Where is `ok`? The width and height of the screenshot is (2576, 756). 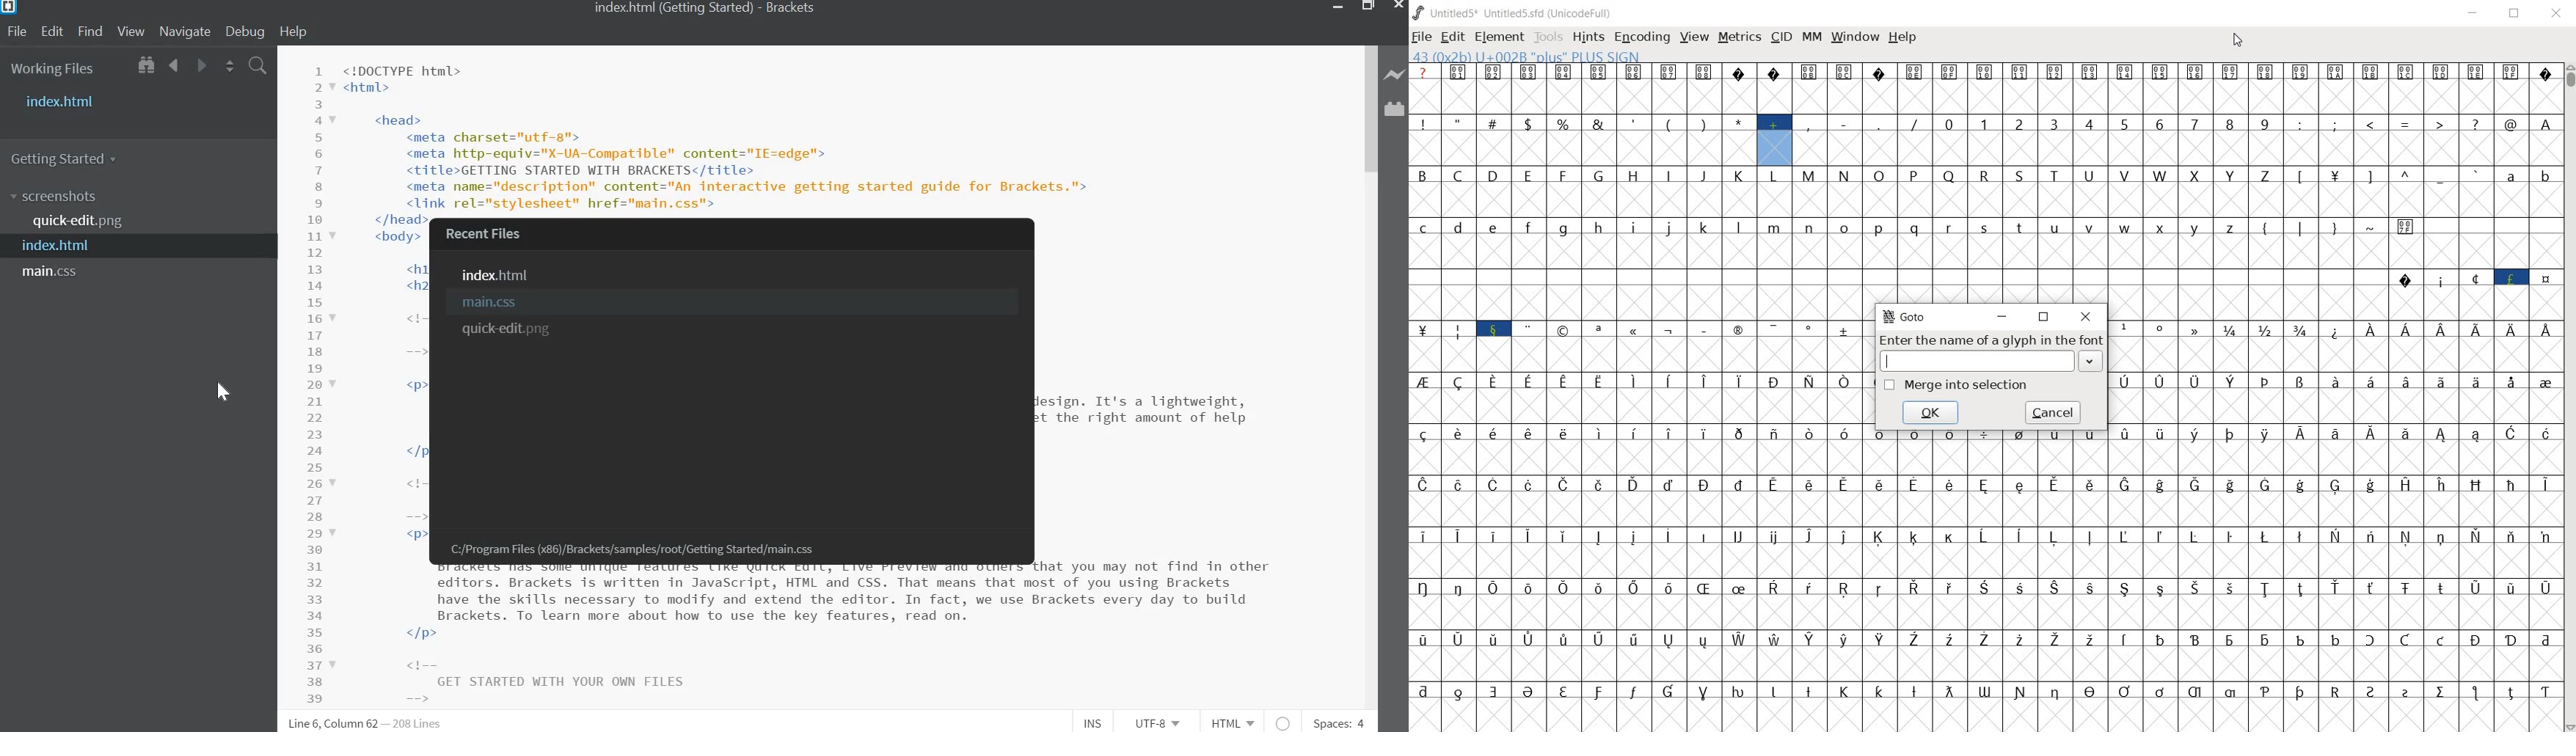 ok is located at coordinates (1934, 413).